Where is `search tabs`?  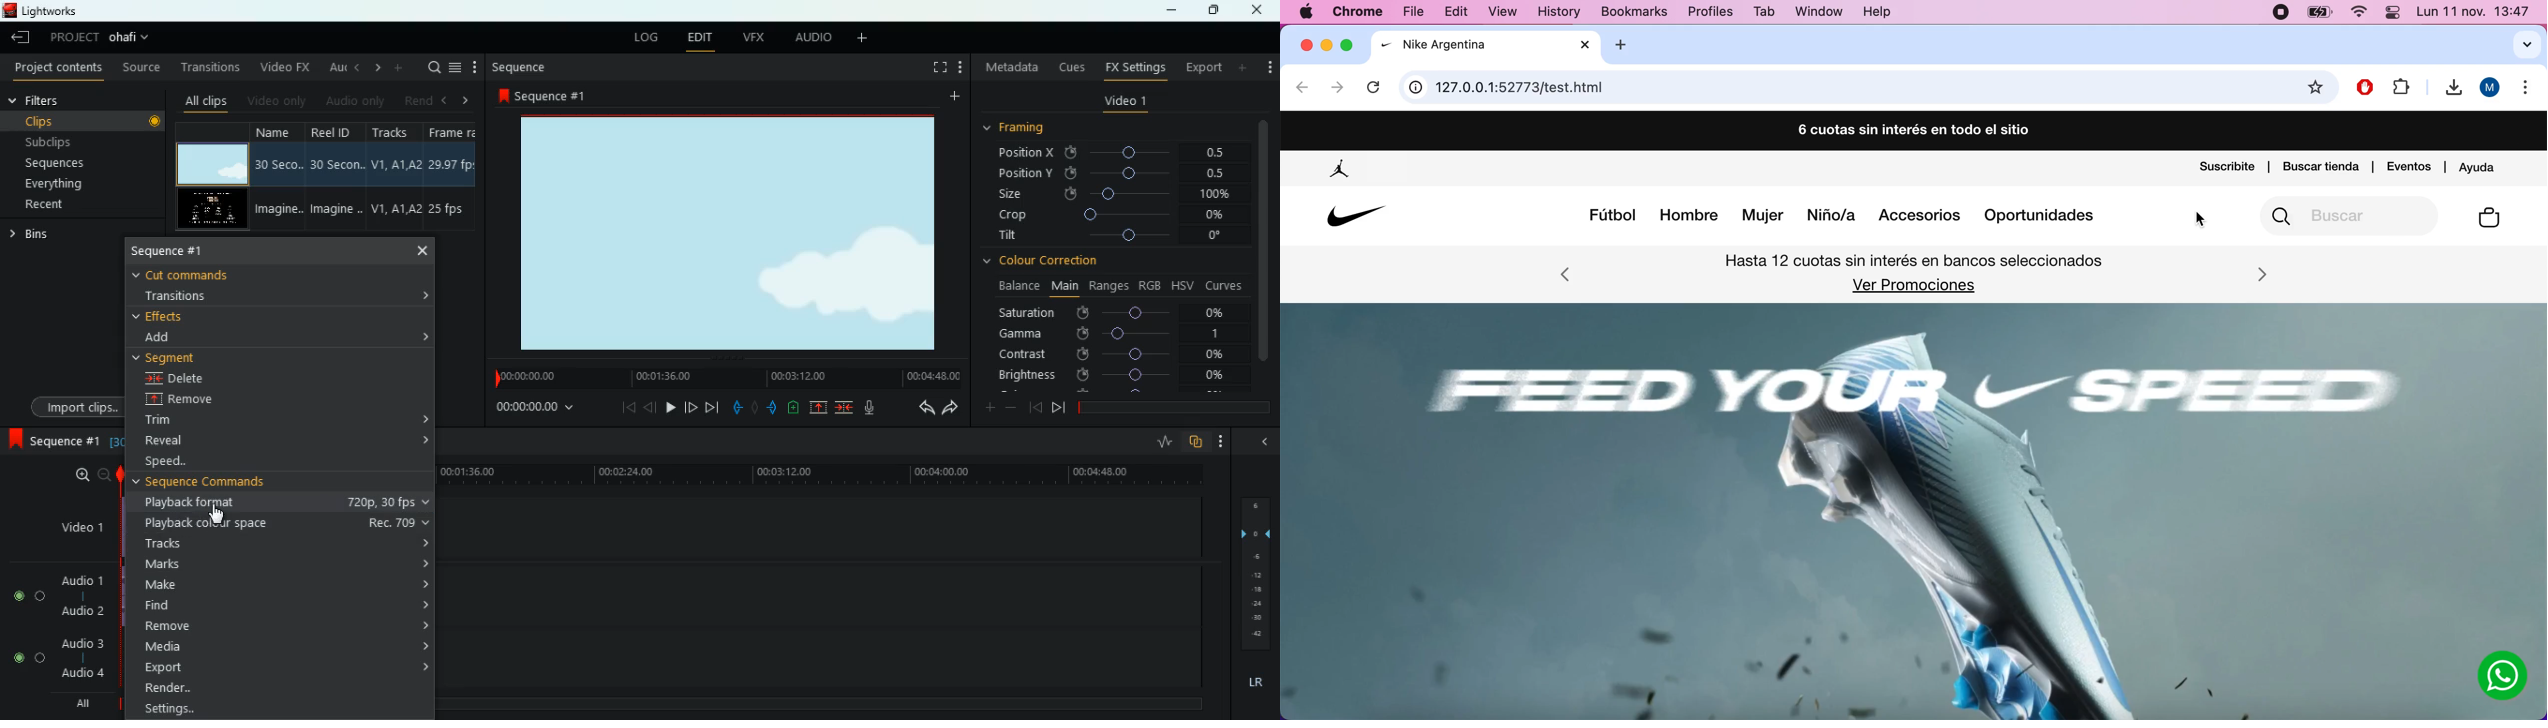
search tabs is located at coordinates (2520, 45).